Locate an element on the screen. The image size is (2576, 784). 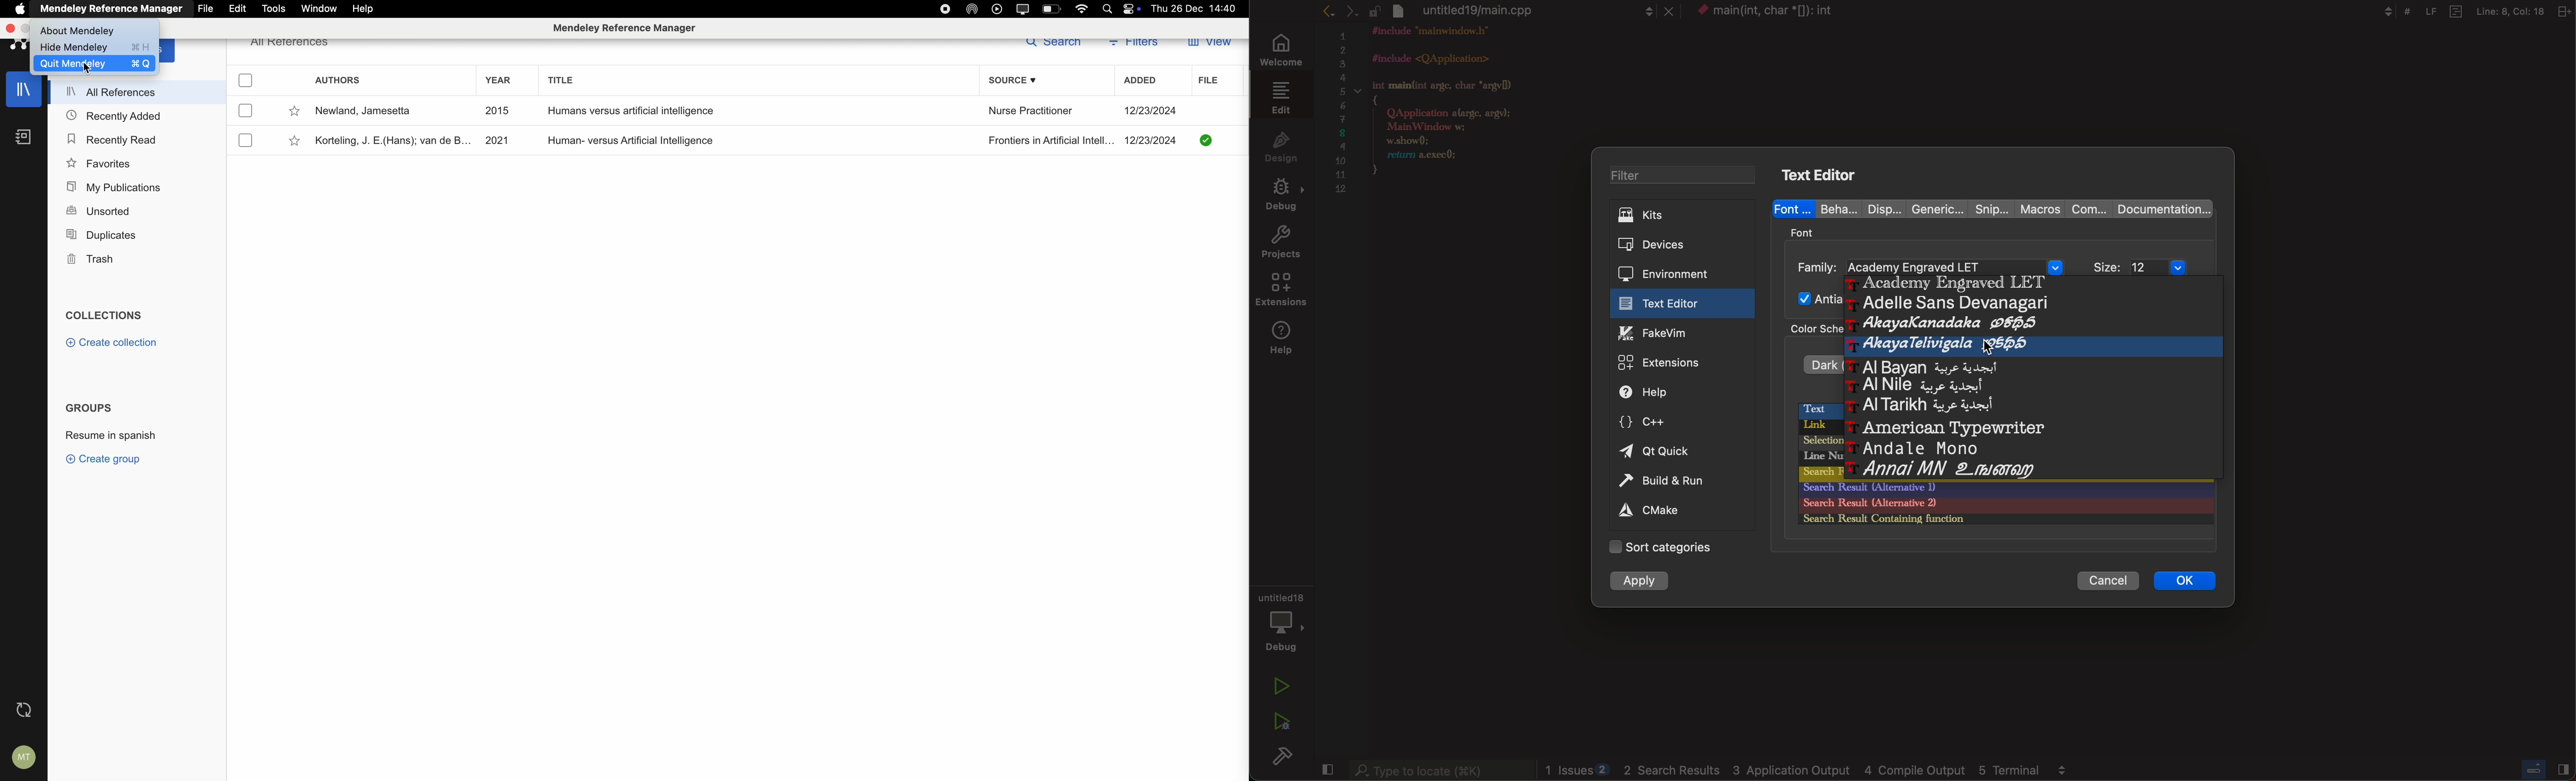
groups is located at coordinates (91, 408).